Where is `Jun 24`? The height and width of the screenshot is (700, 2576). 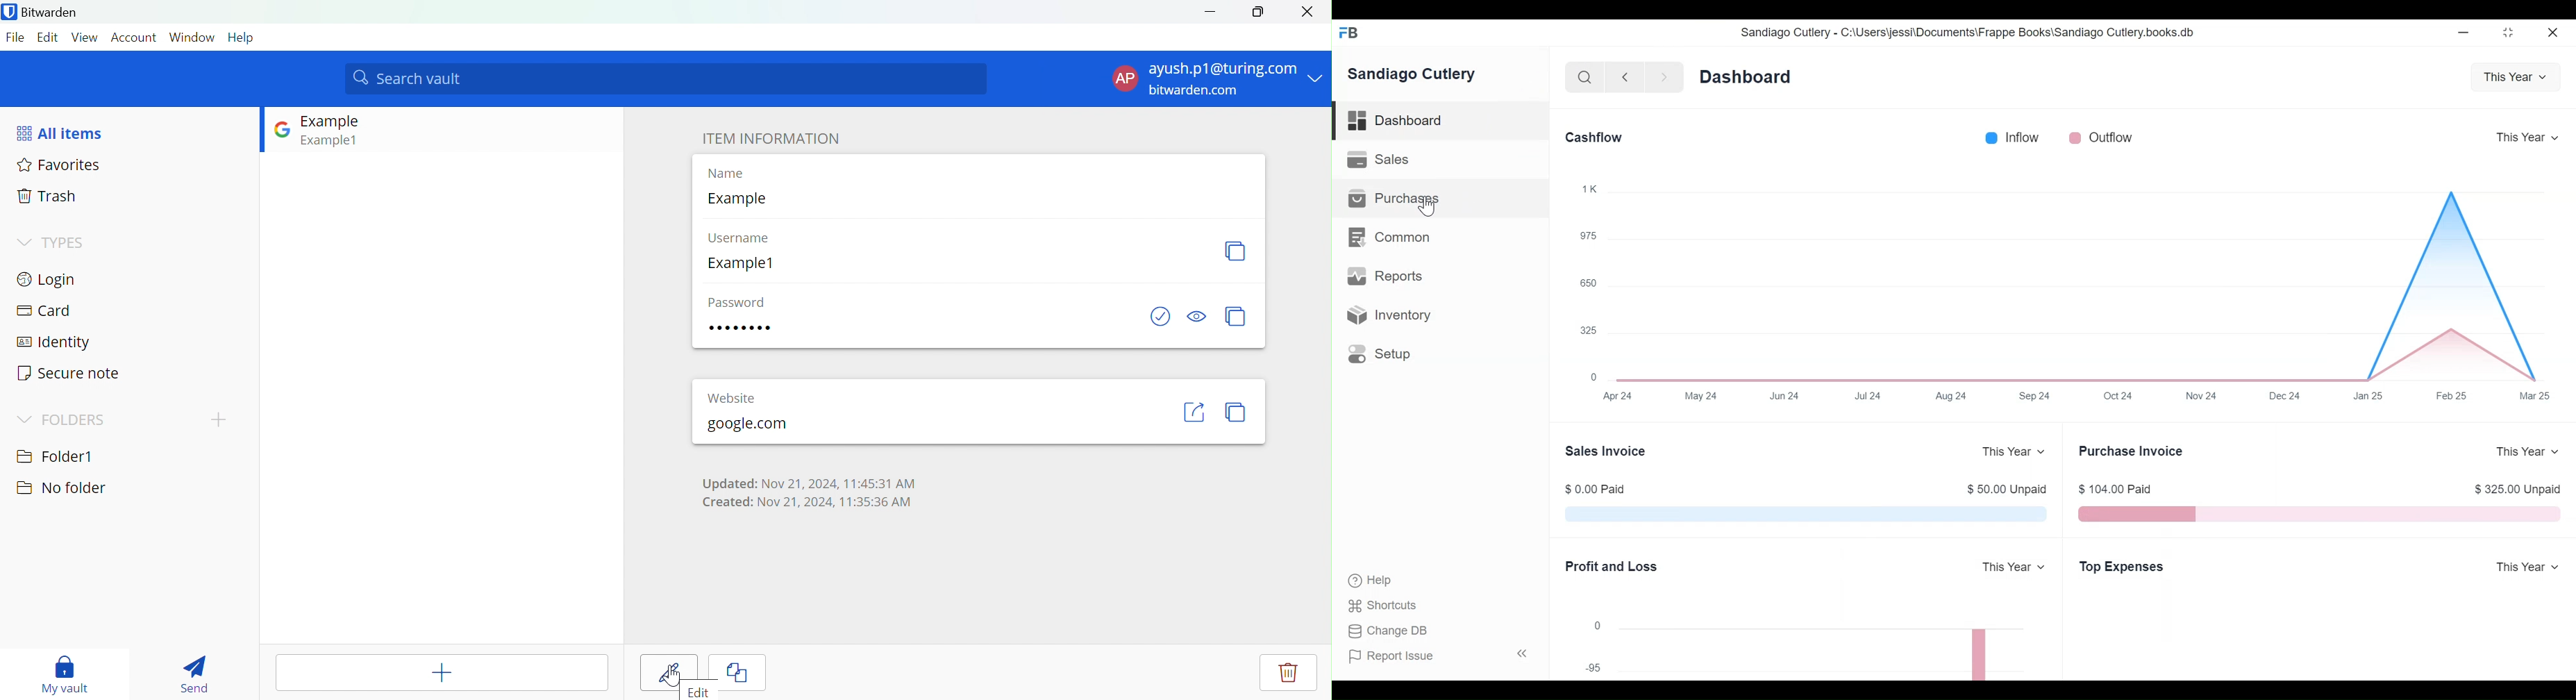
Jun 24 is located at coordinates (1786, 395).